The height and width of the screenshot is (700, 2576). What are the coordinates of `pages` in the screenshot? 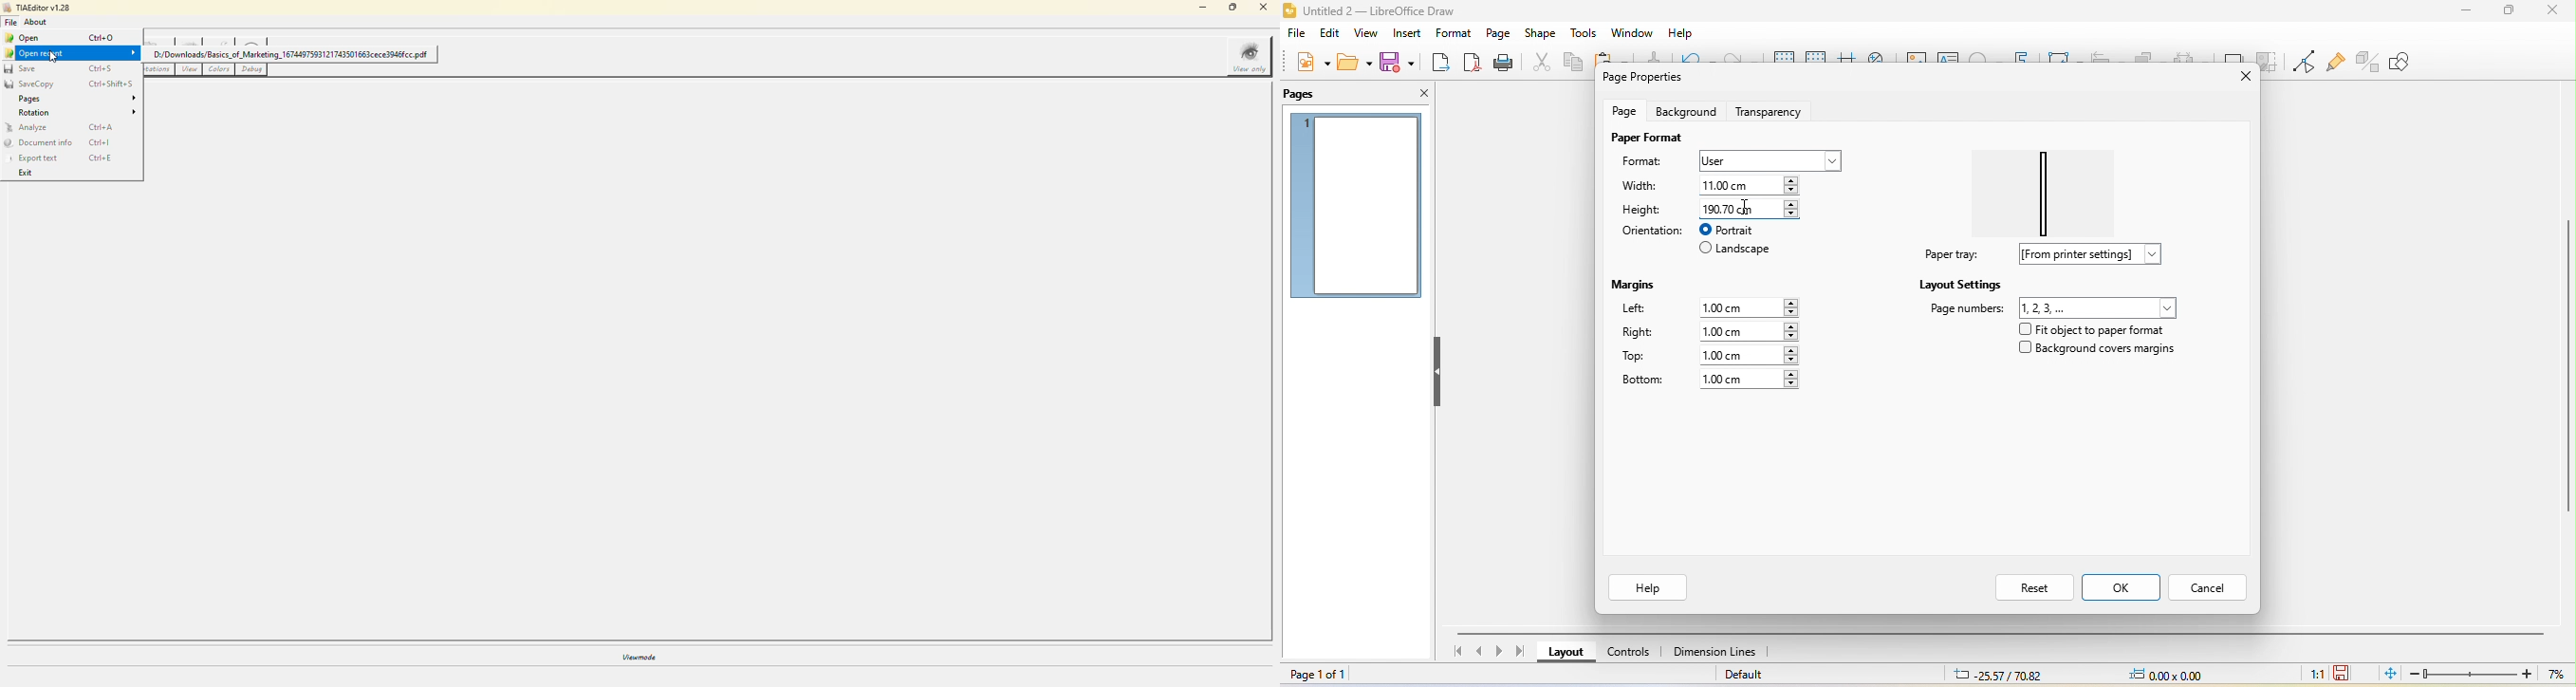 It's located at (1309, 94).